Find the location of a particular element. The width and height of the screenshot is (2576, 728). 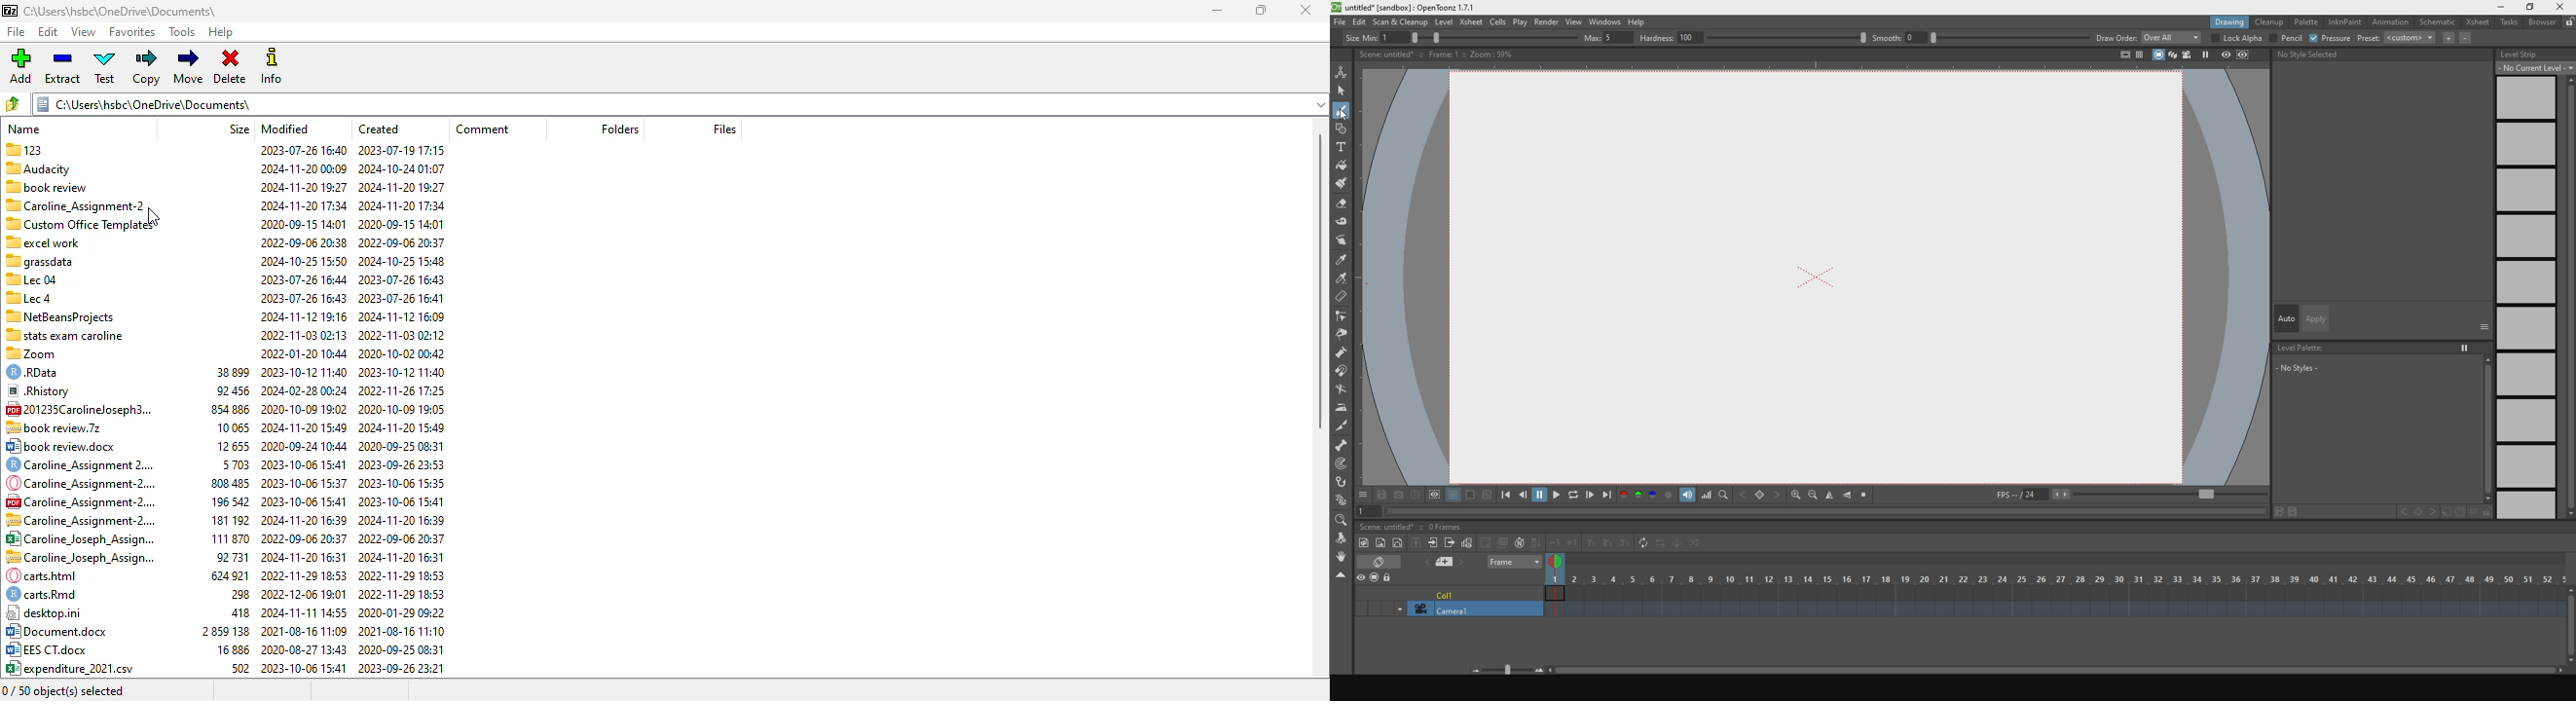

camera is located at coordinates (1450, 606).